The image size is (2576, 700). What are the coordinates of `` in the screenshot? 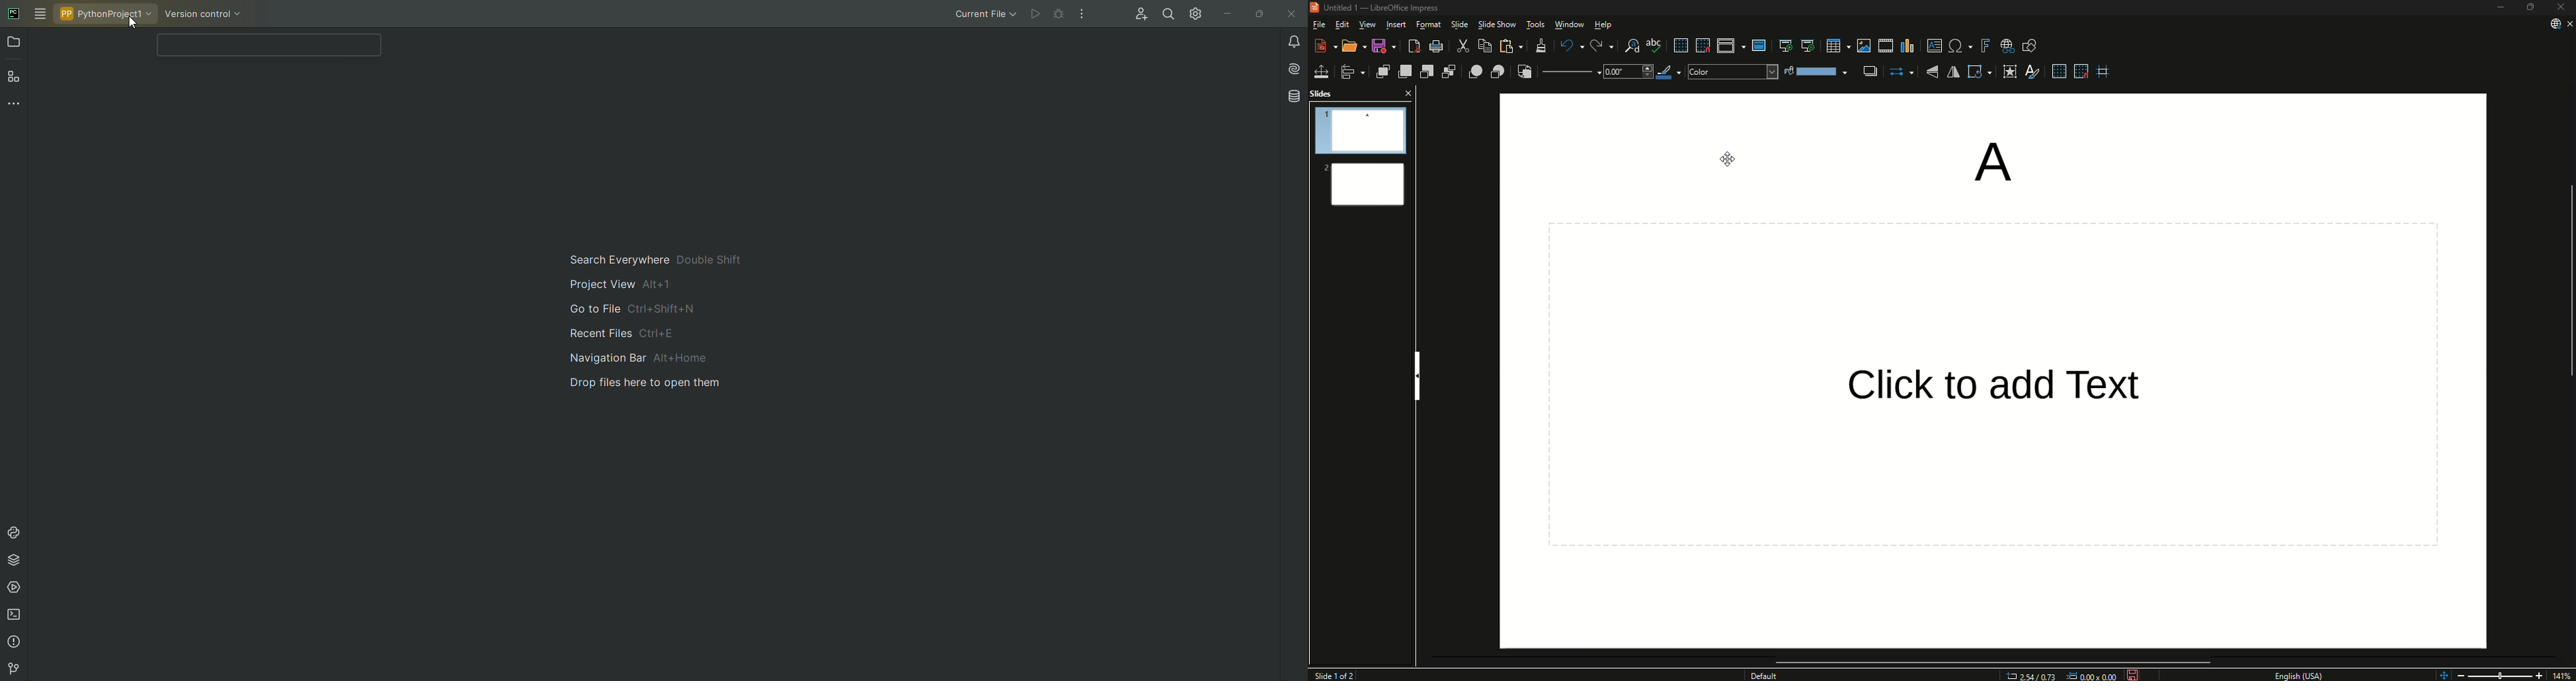 It's located at (1767, 676).